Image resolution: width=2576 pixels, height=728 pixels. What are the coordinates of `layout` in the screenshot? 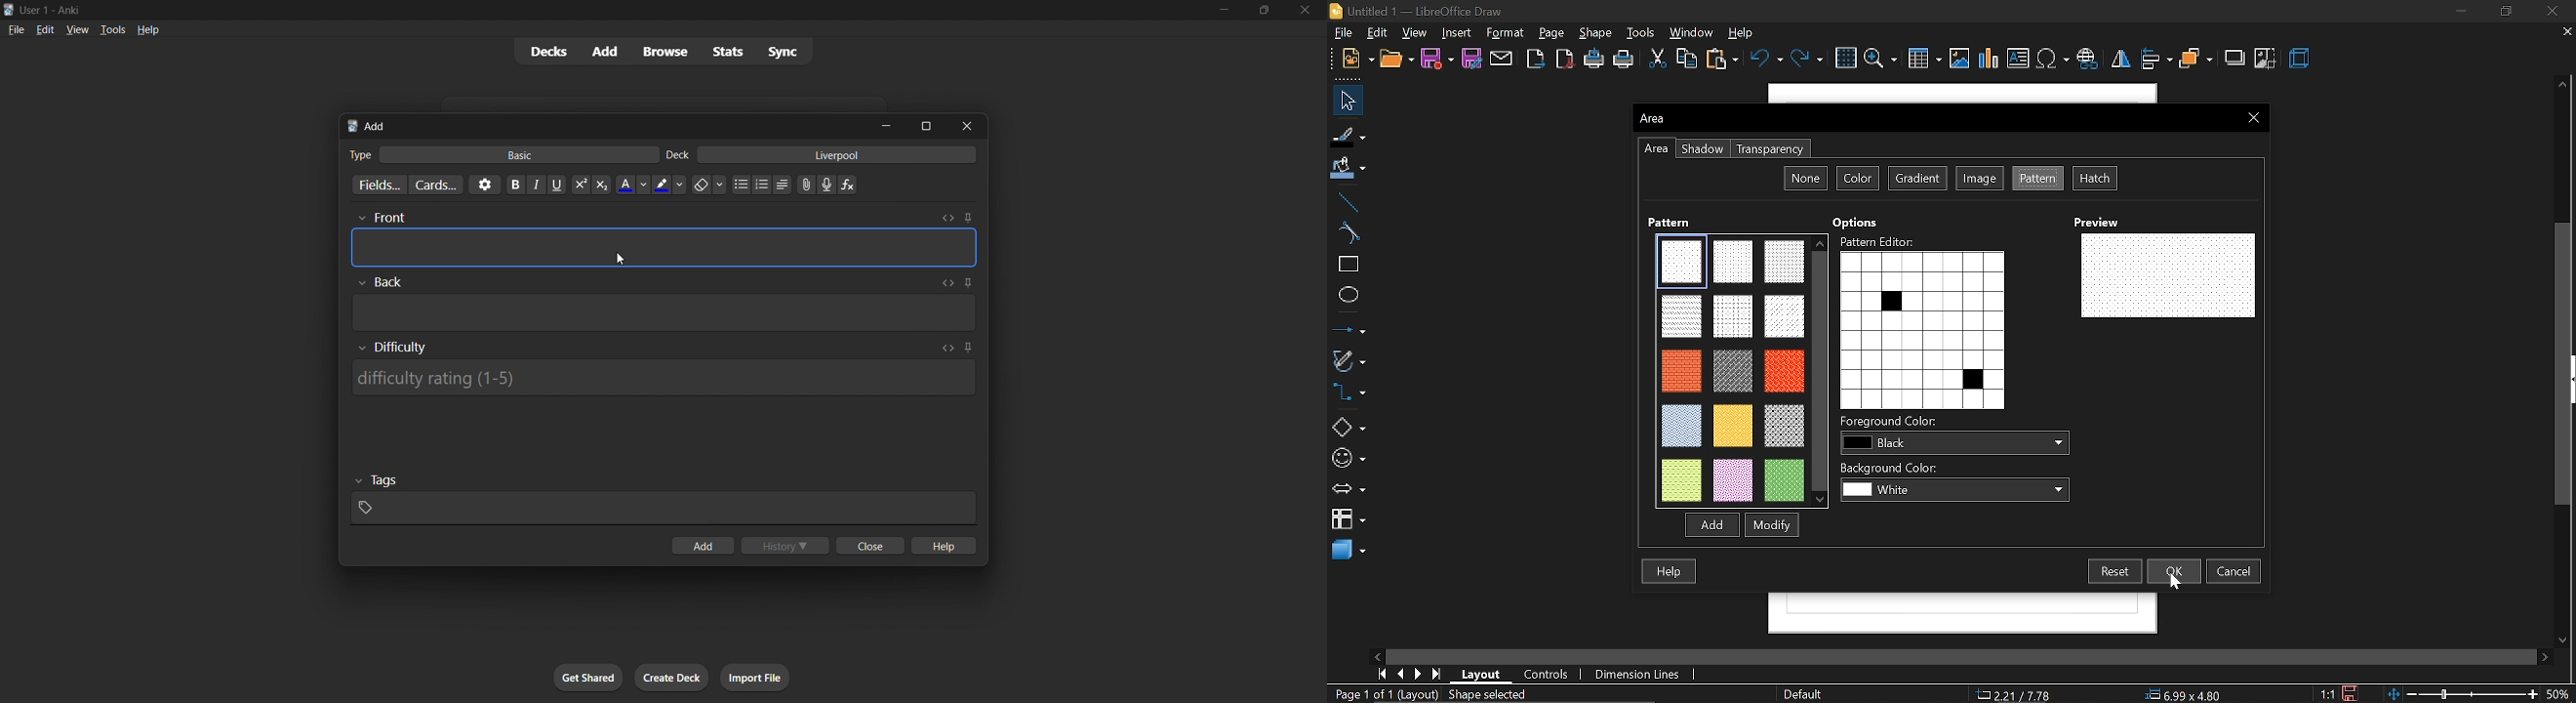 It's located at (1478, 674).